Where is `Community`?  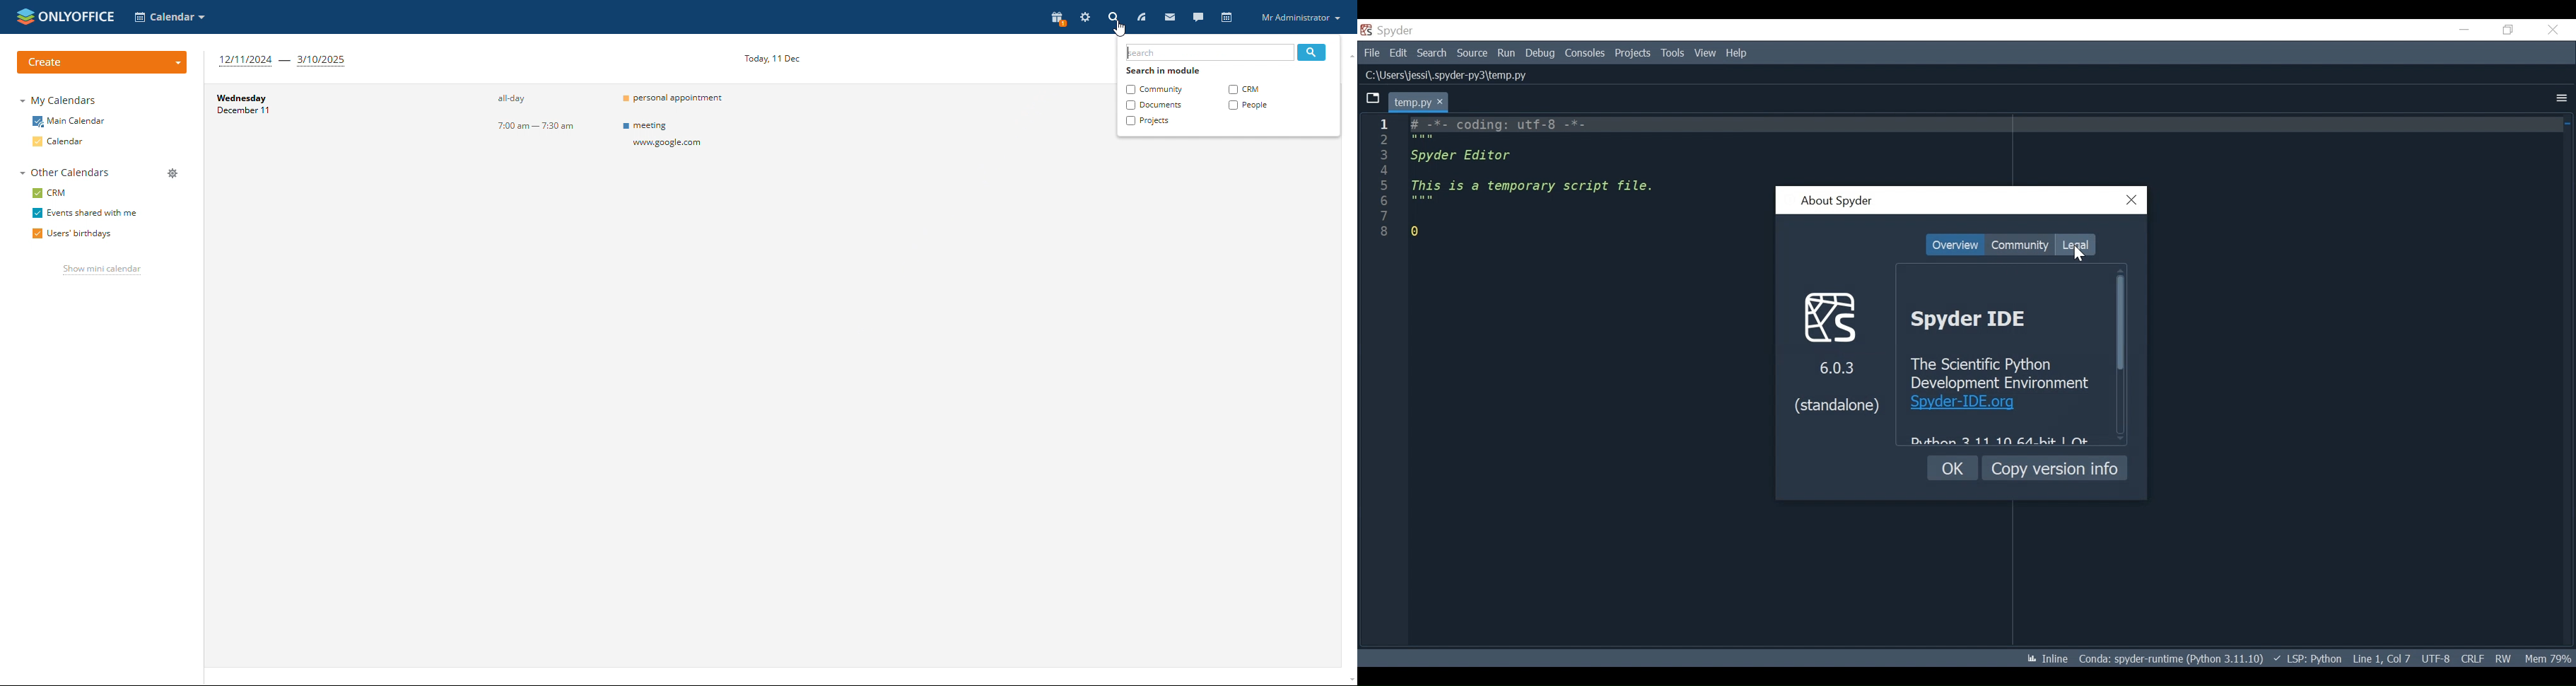
Community is located at coordinates (2019, 245).